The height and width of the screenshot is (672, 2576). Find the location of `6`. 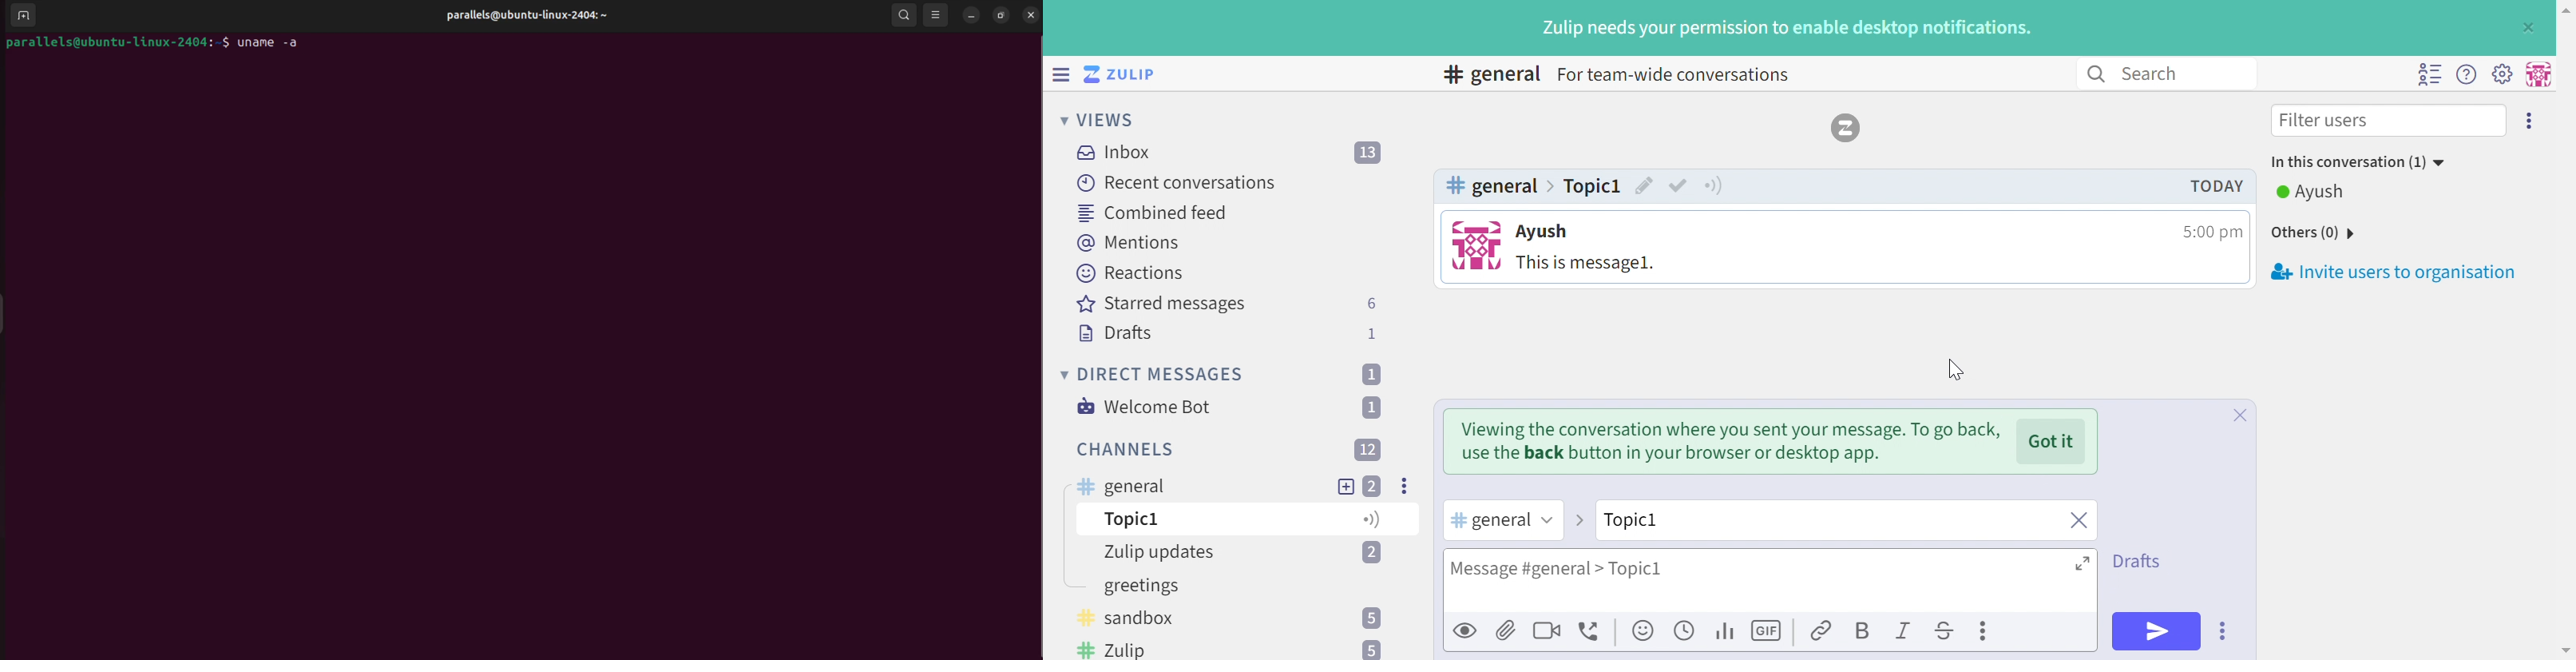

6 is located at coordinates (1371, 304).